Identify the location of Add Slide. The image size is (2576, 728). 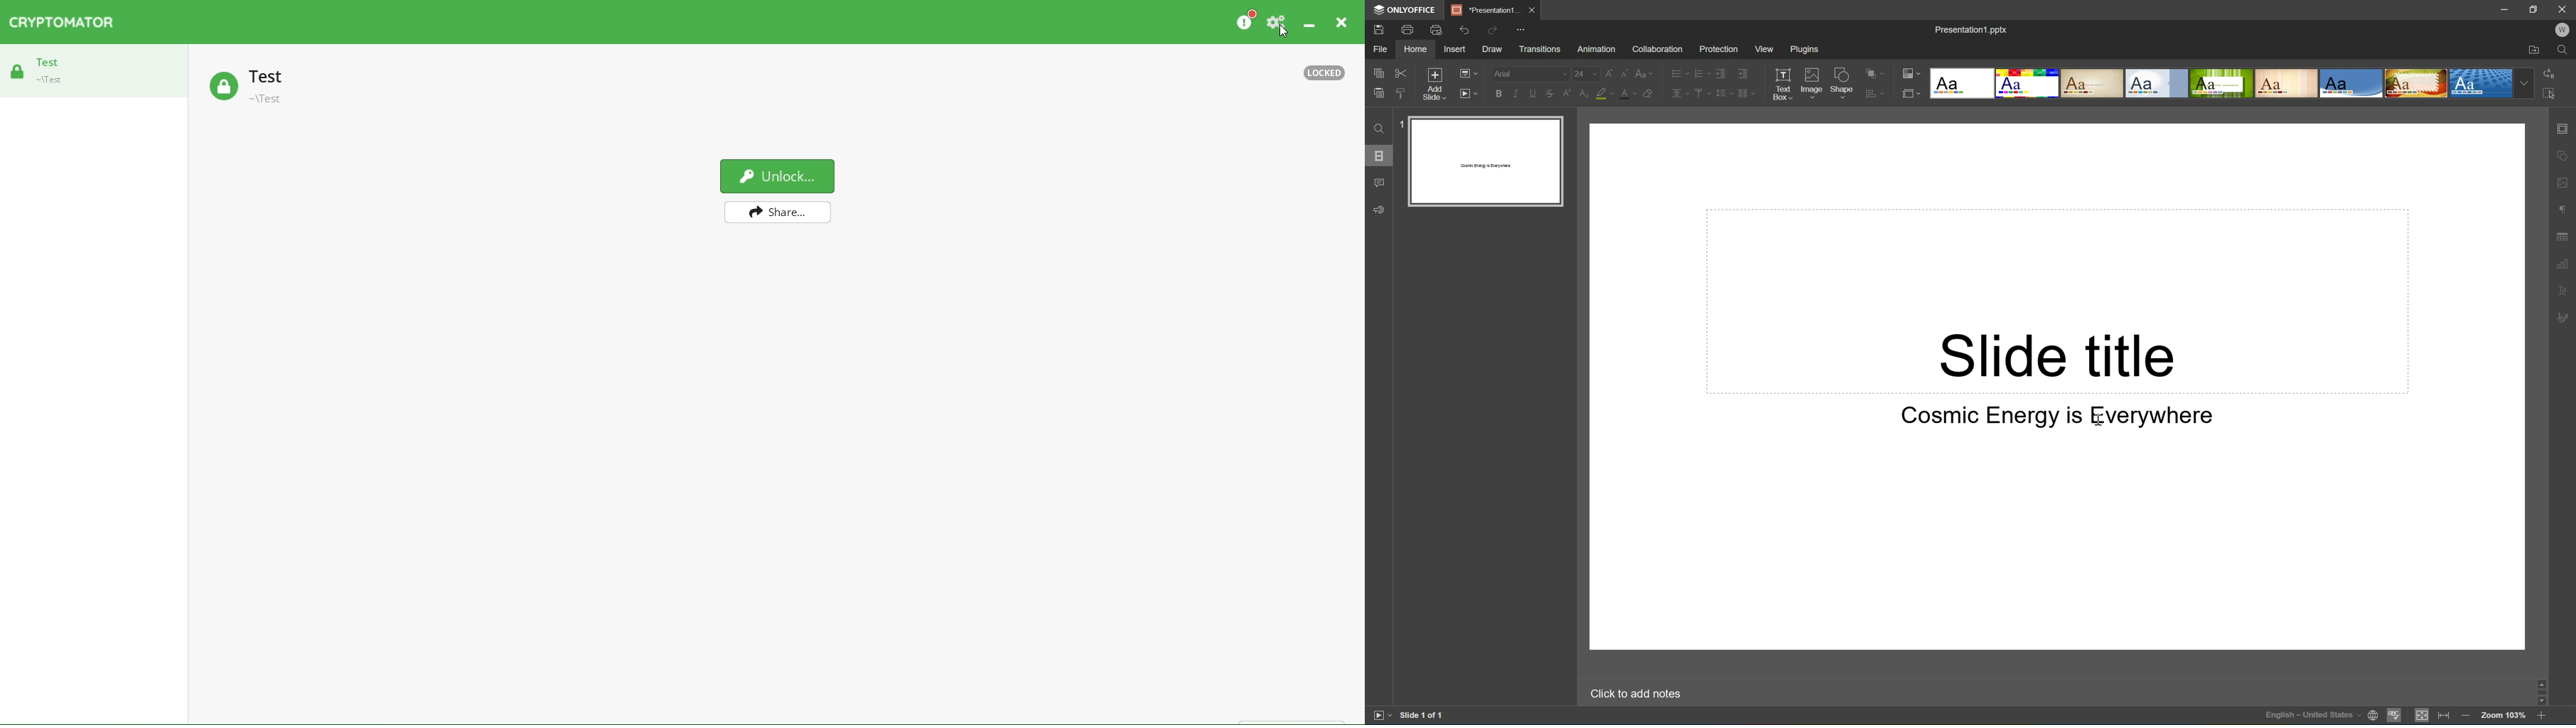
(1435, 84).